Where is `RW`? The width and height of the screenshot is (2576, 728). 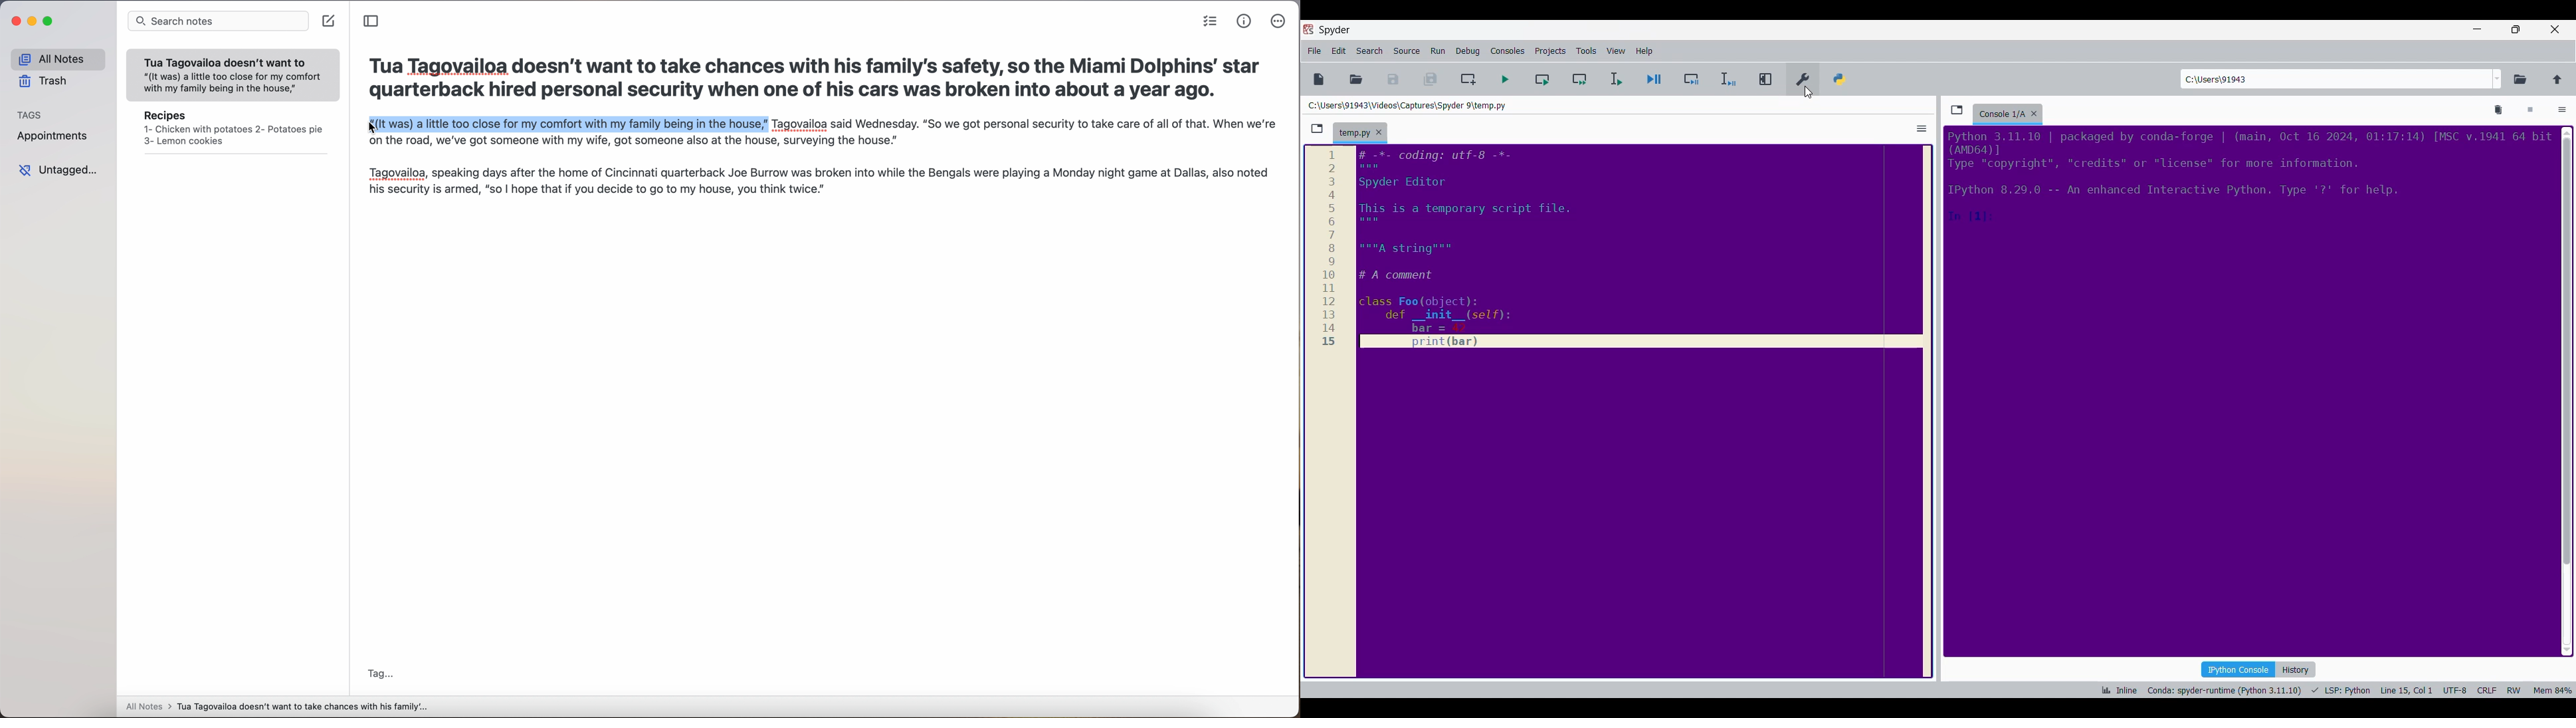 RW is located at coordinates (2513, 689).